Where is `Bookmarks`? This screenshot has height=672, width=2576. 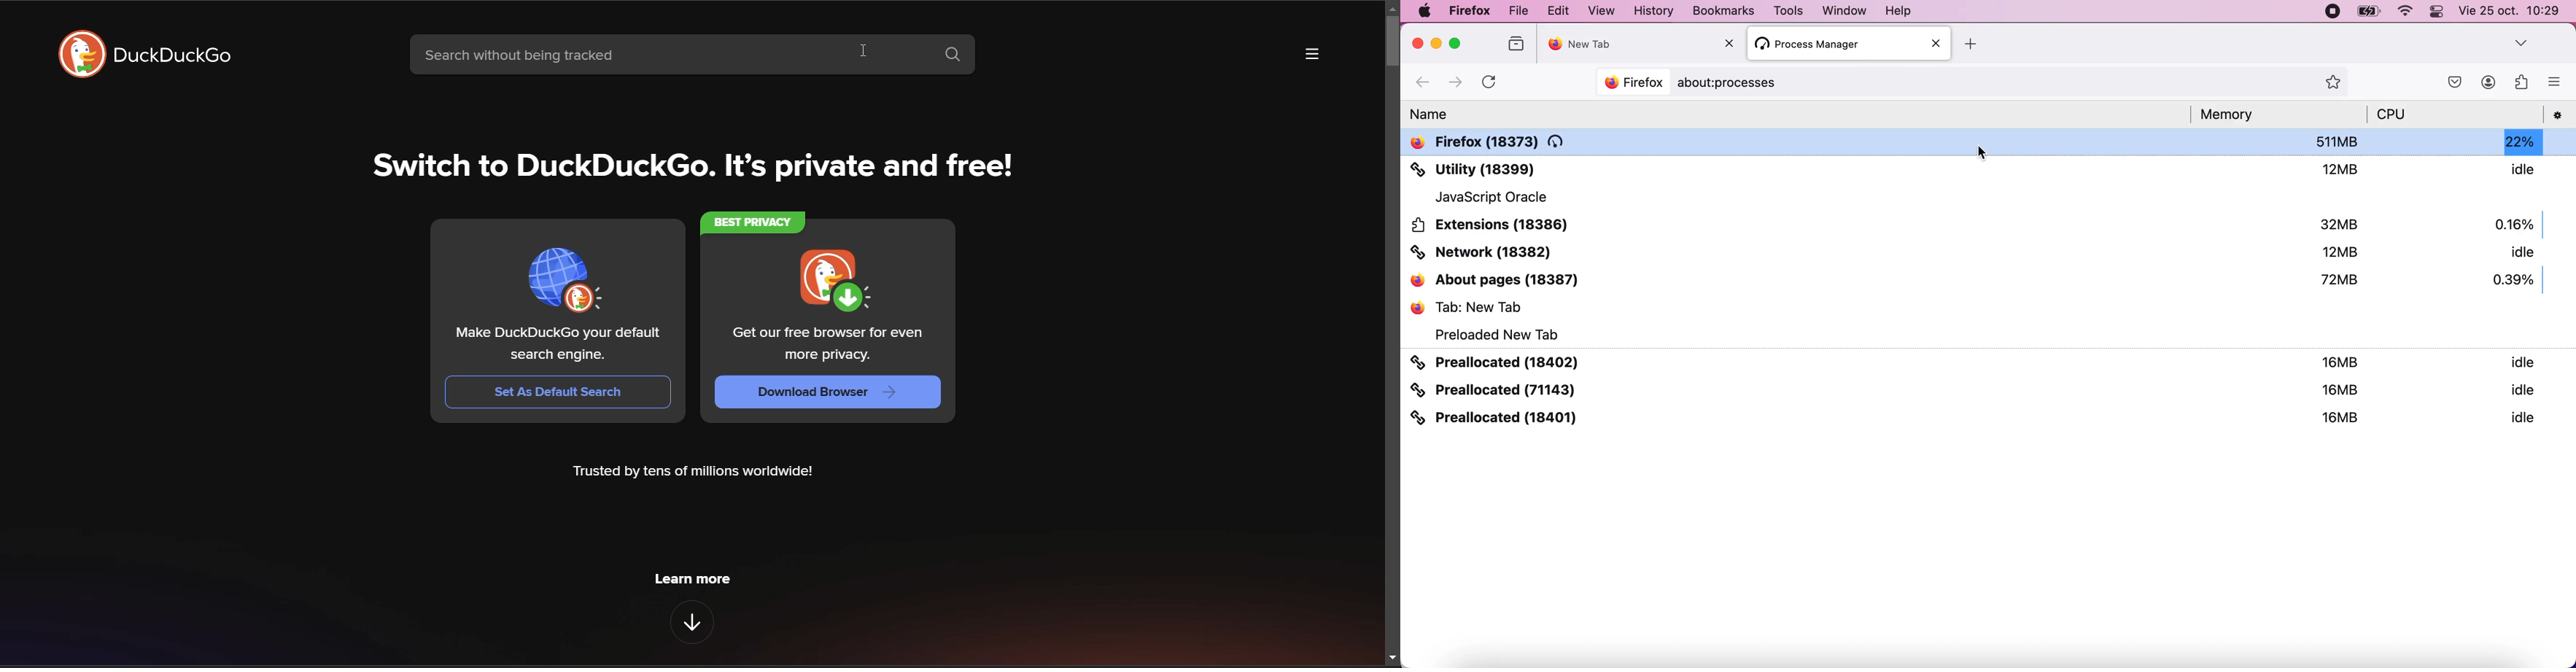 Bookmarks is located at coordinates (1723, 10).